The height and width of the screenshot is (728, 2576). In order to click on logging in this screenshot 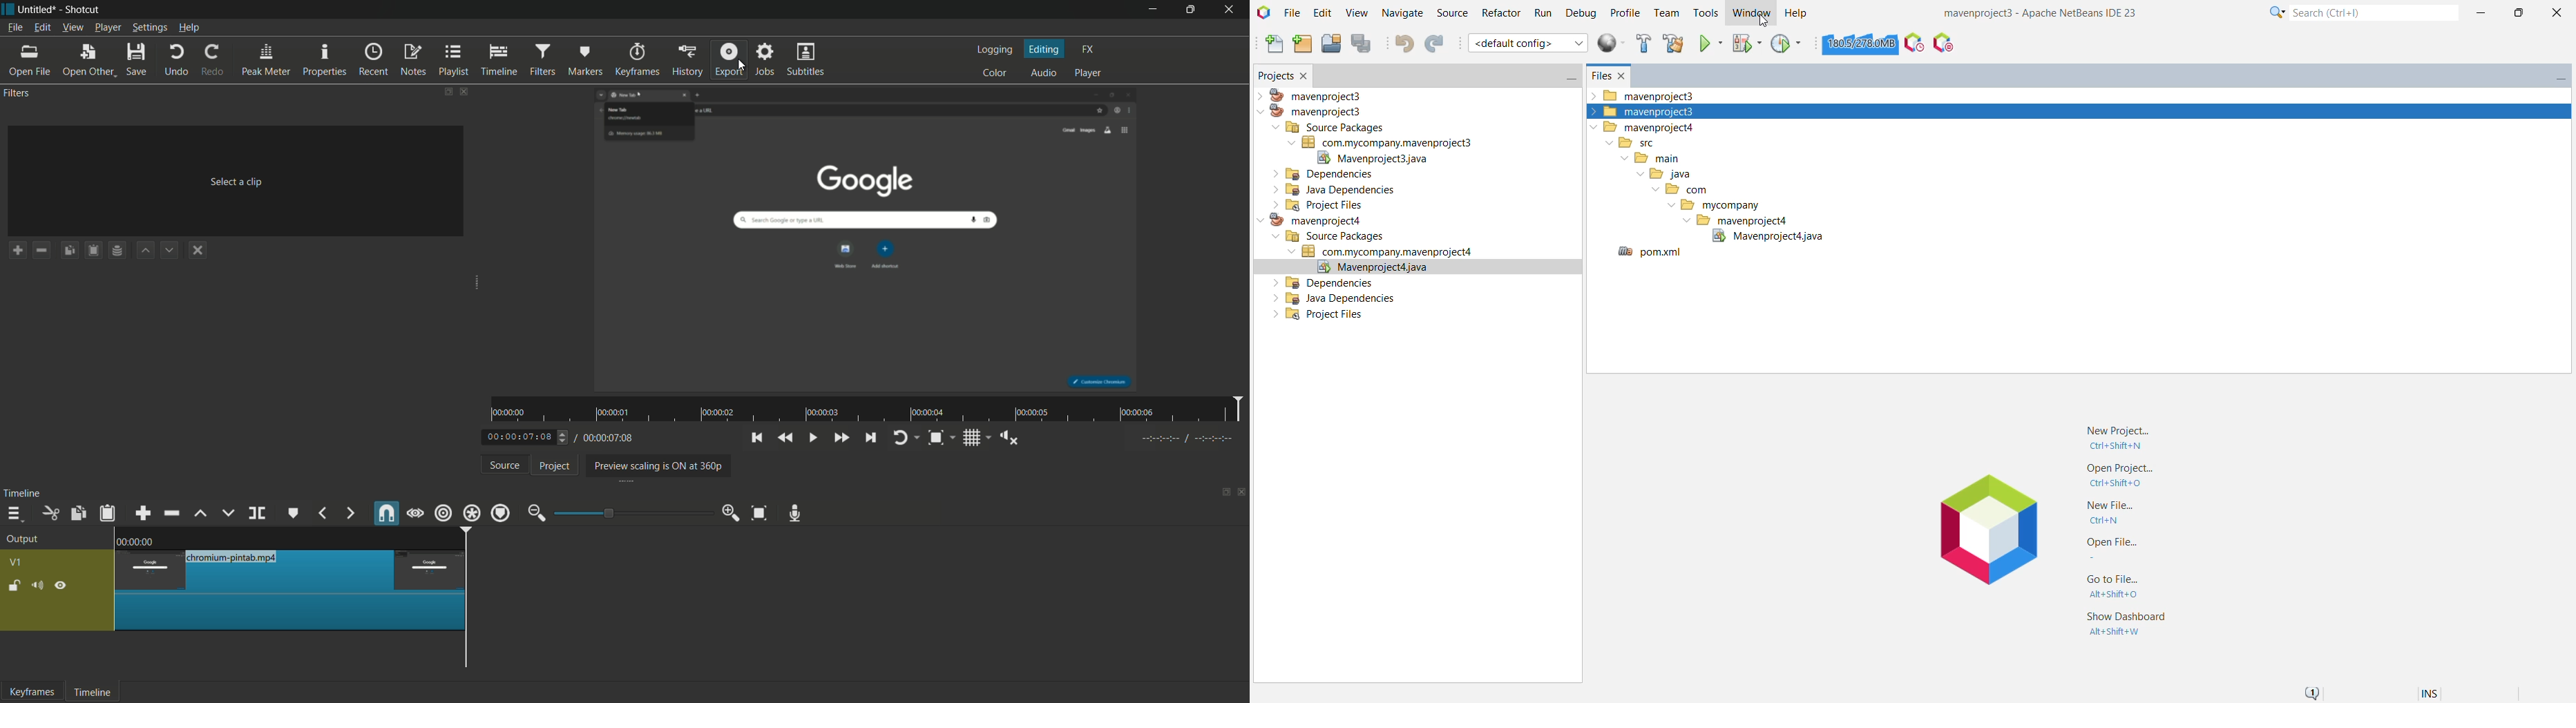, I will do `click(994, 51)`.